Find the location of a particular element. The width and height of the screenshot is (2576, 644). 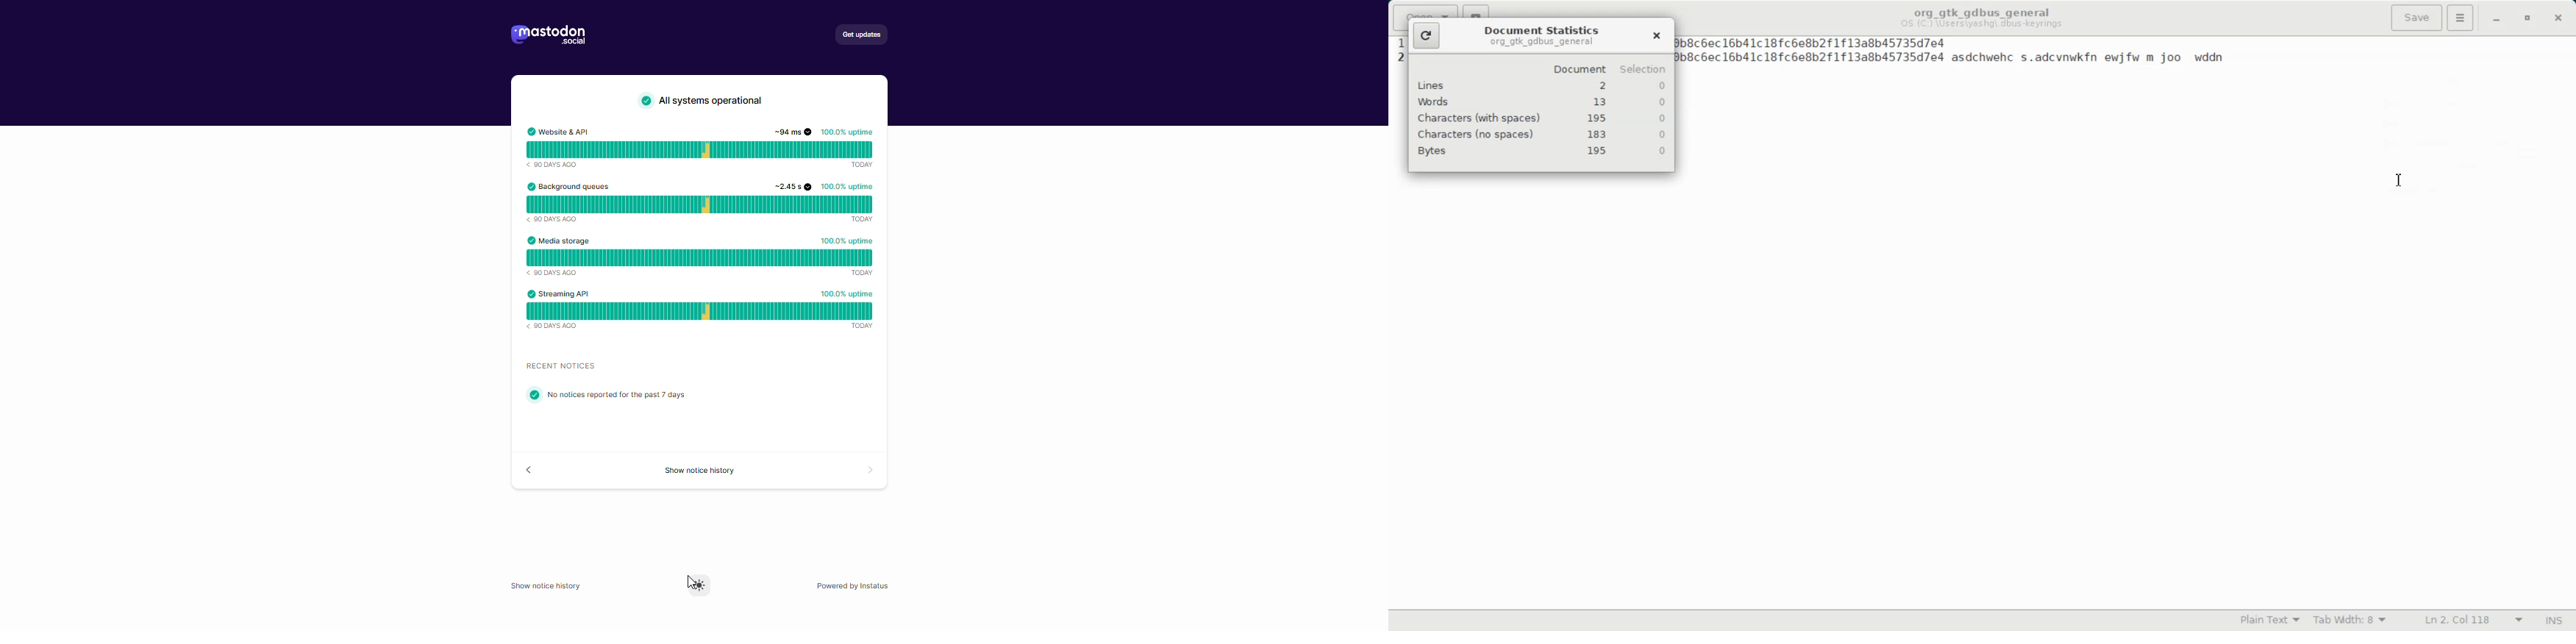

back is located at coordinates (529, 471).